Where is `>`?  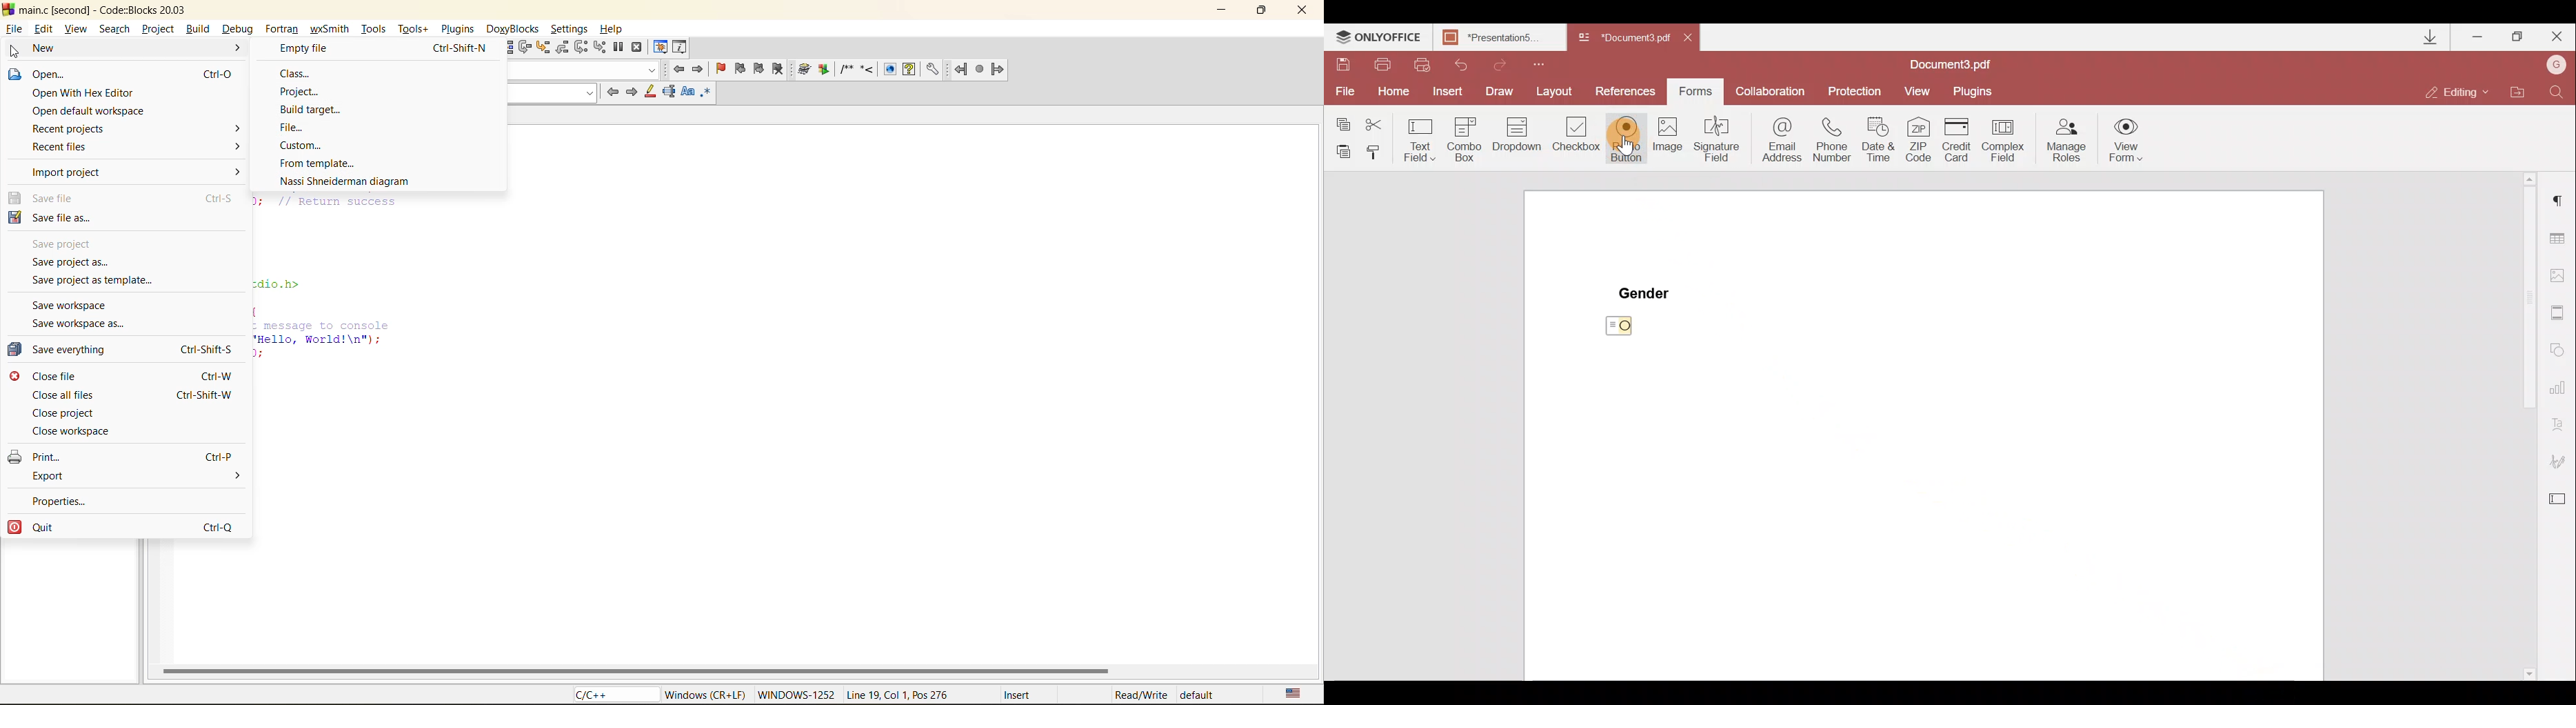
> is located at coordinates (236, 146).